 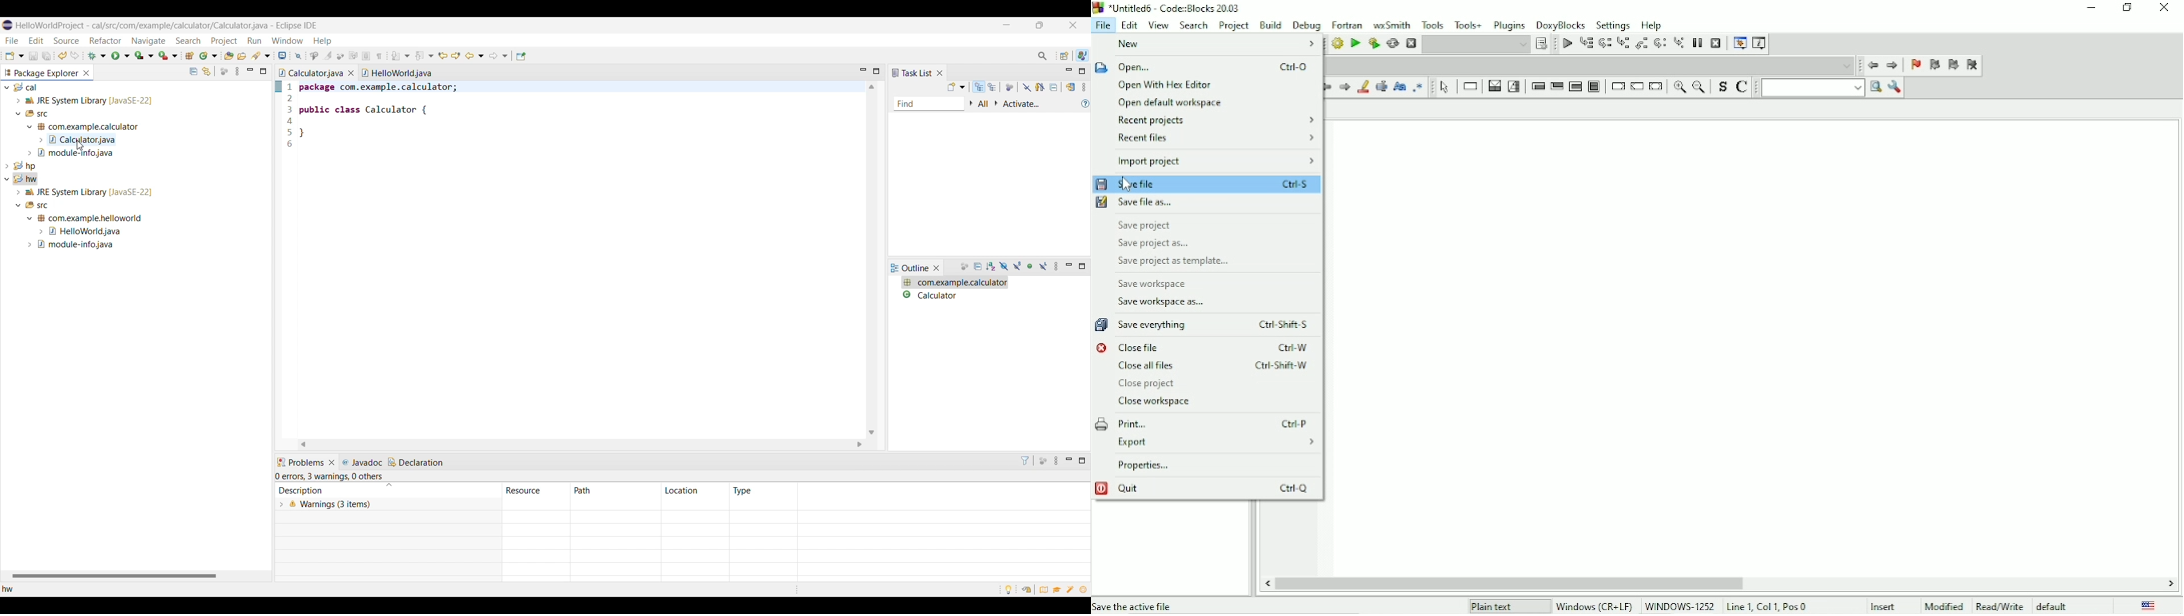 What do you see at coordinates (2054, 605) in the screenshot?
I see `default` at bounding box center [2054, 605].